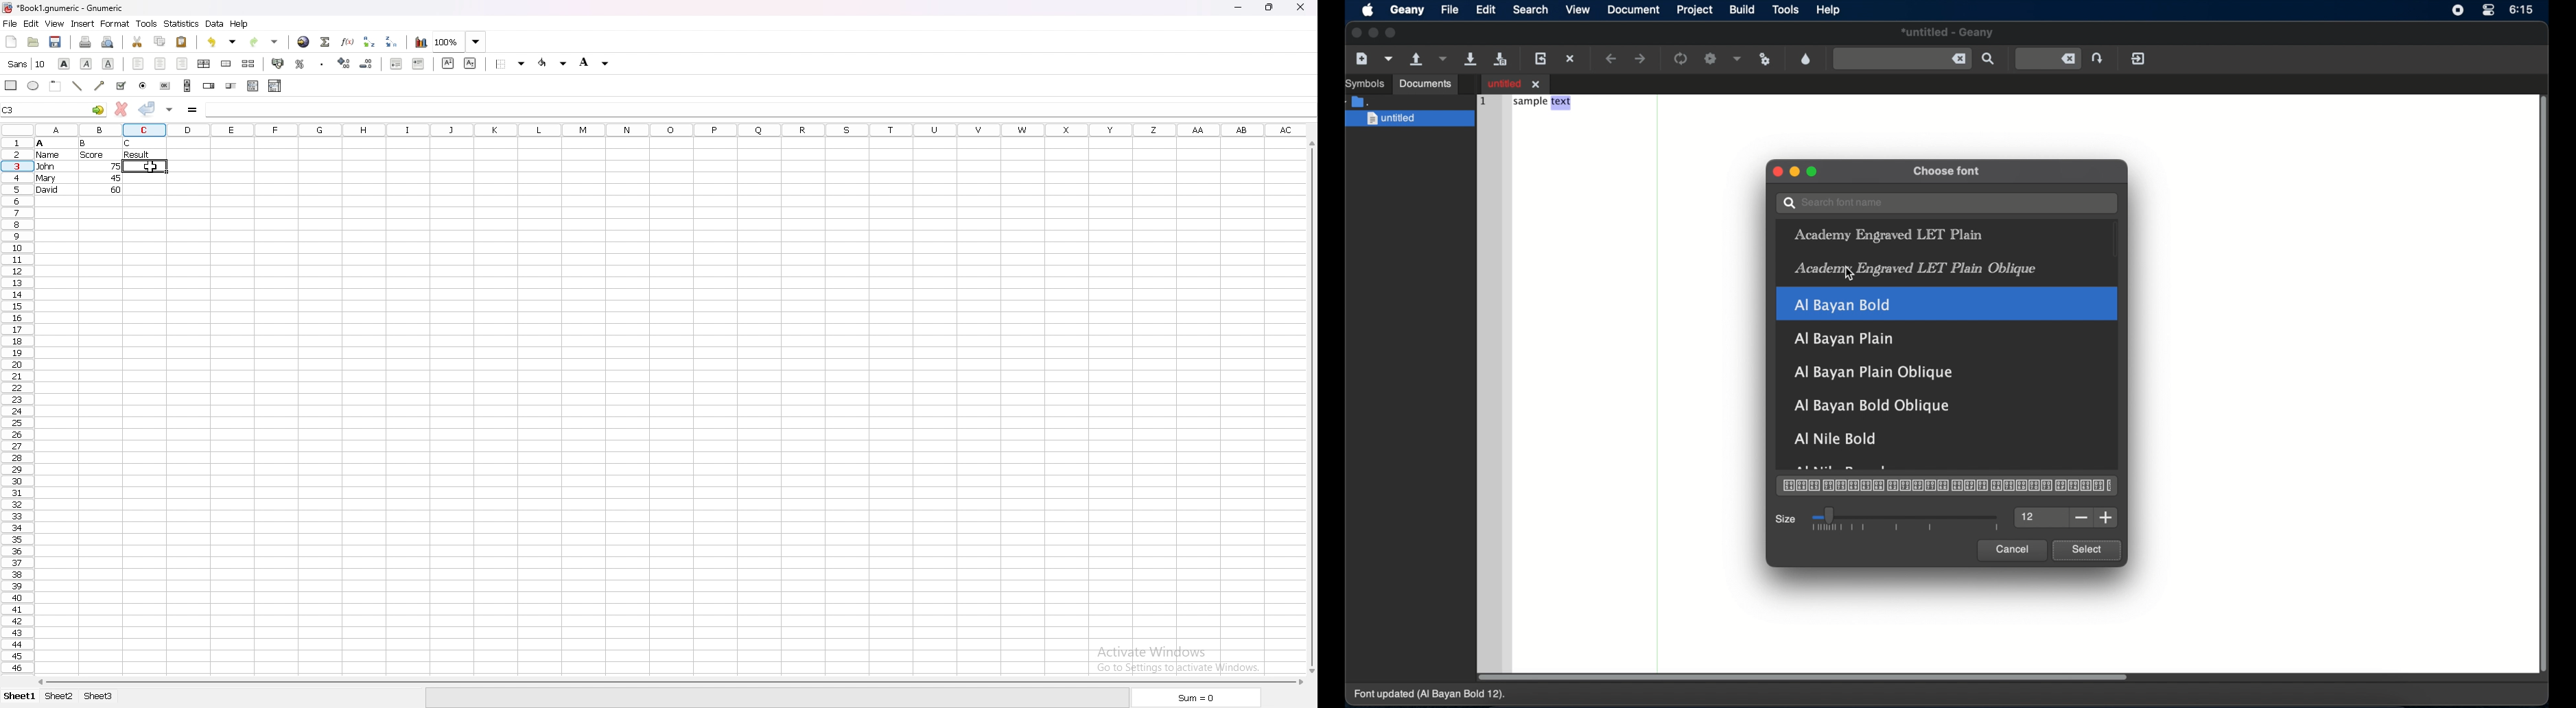  I want to click on thousand separator, so click(323, 64).